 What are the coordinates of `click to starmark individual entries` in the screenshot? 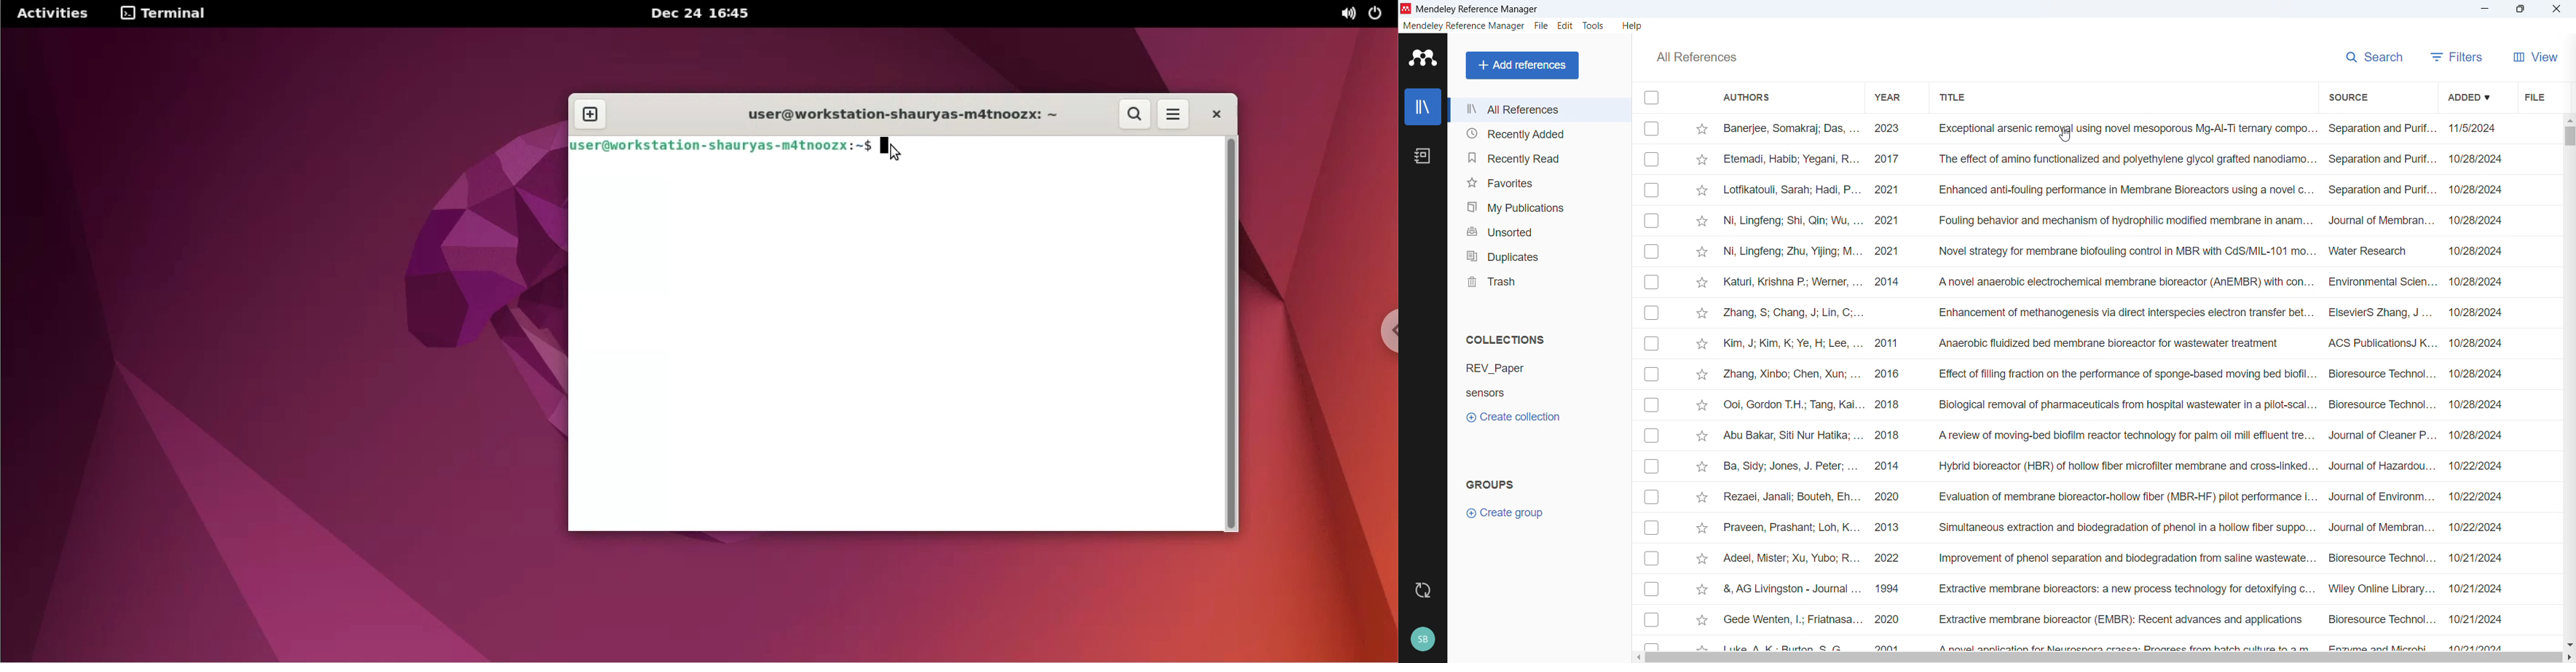 It's located at (1702, 343).